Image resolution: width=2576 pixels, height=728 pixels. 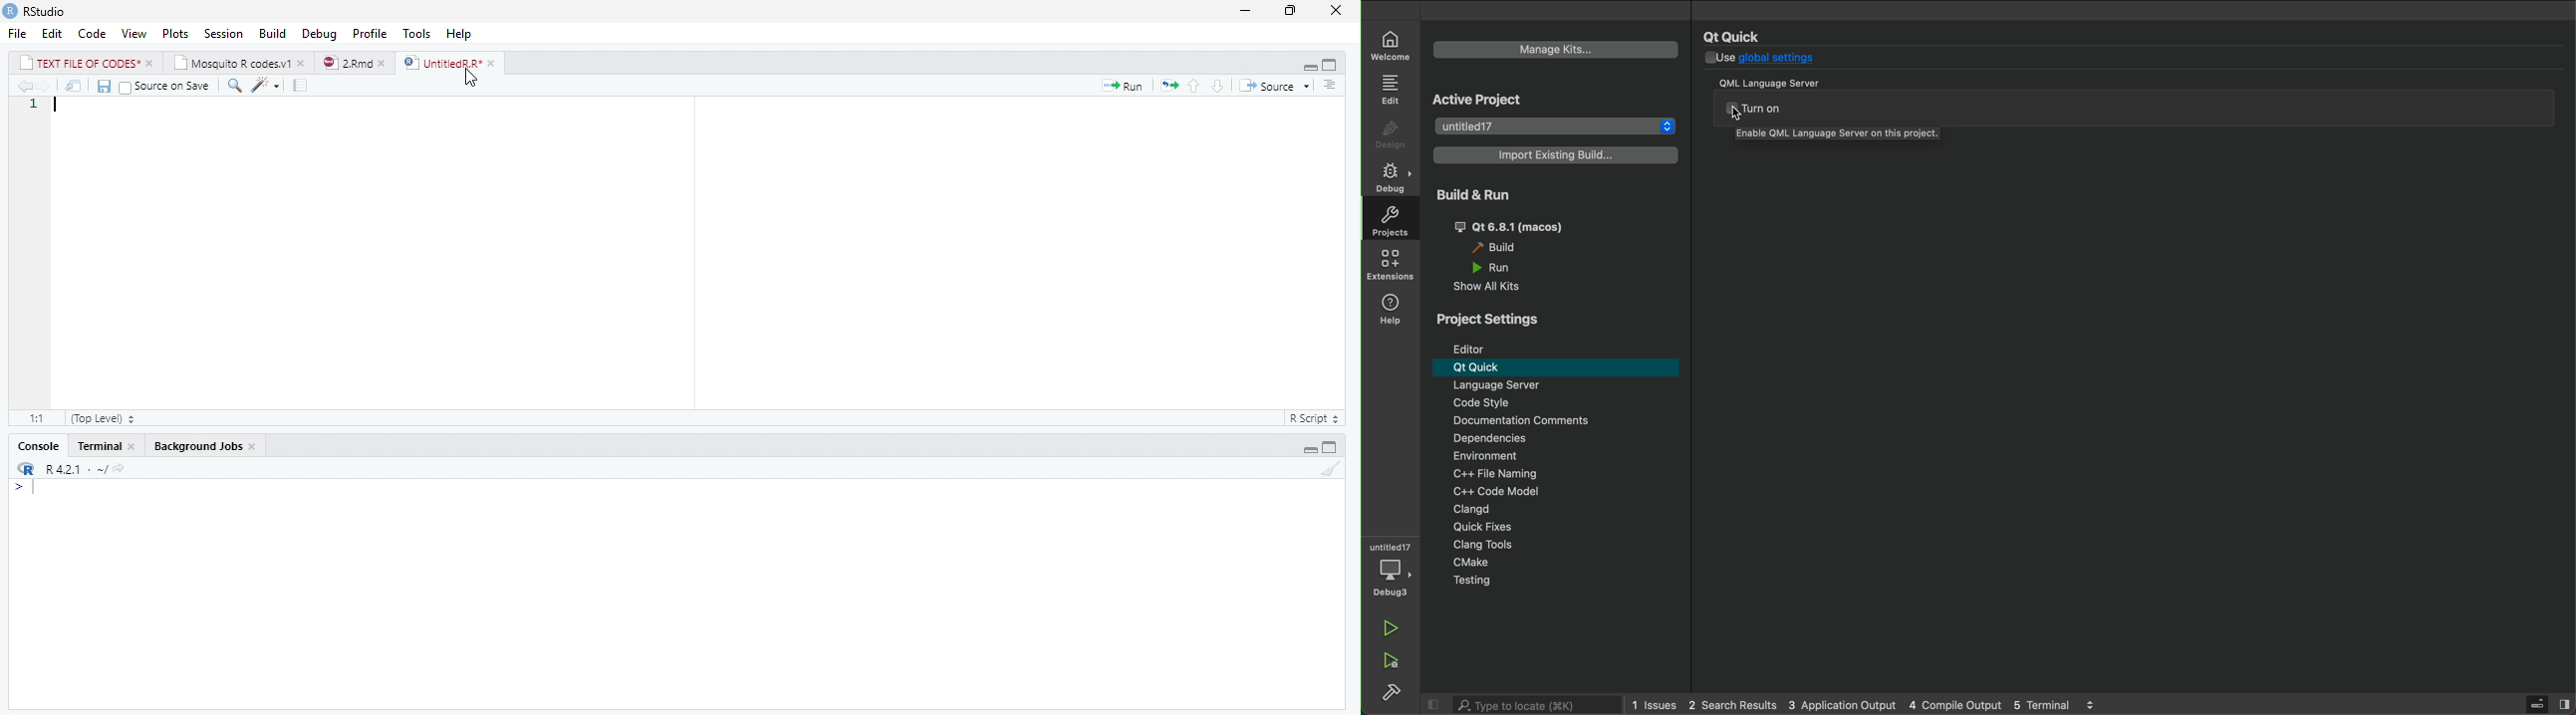 What do you see at coordinates (1840, 136) in the screenshot?
I see `Enable QML Language Server` at bounding box center [1840, 136].